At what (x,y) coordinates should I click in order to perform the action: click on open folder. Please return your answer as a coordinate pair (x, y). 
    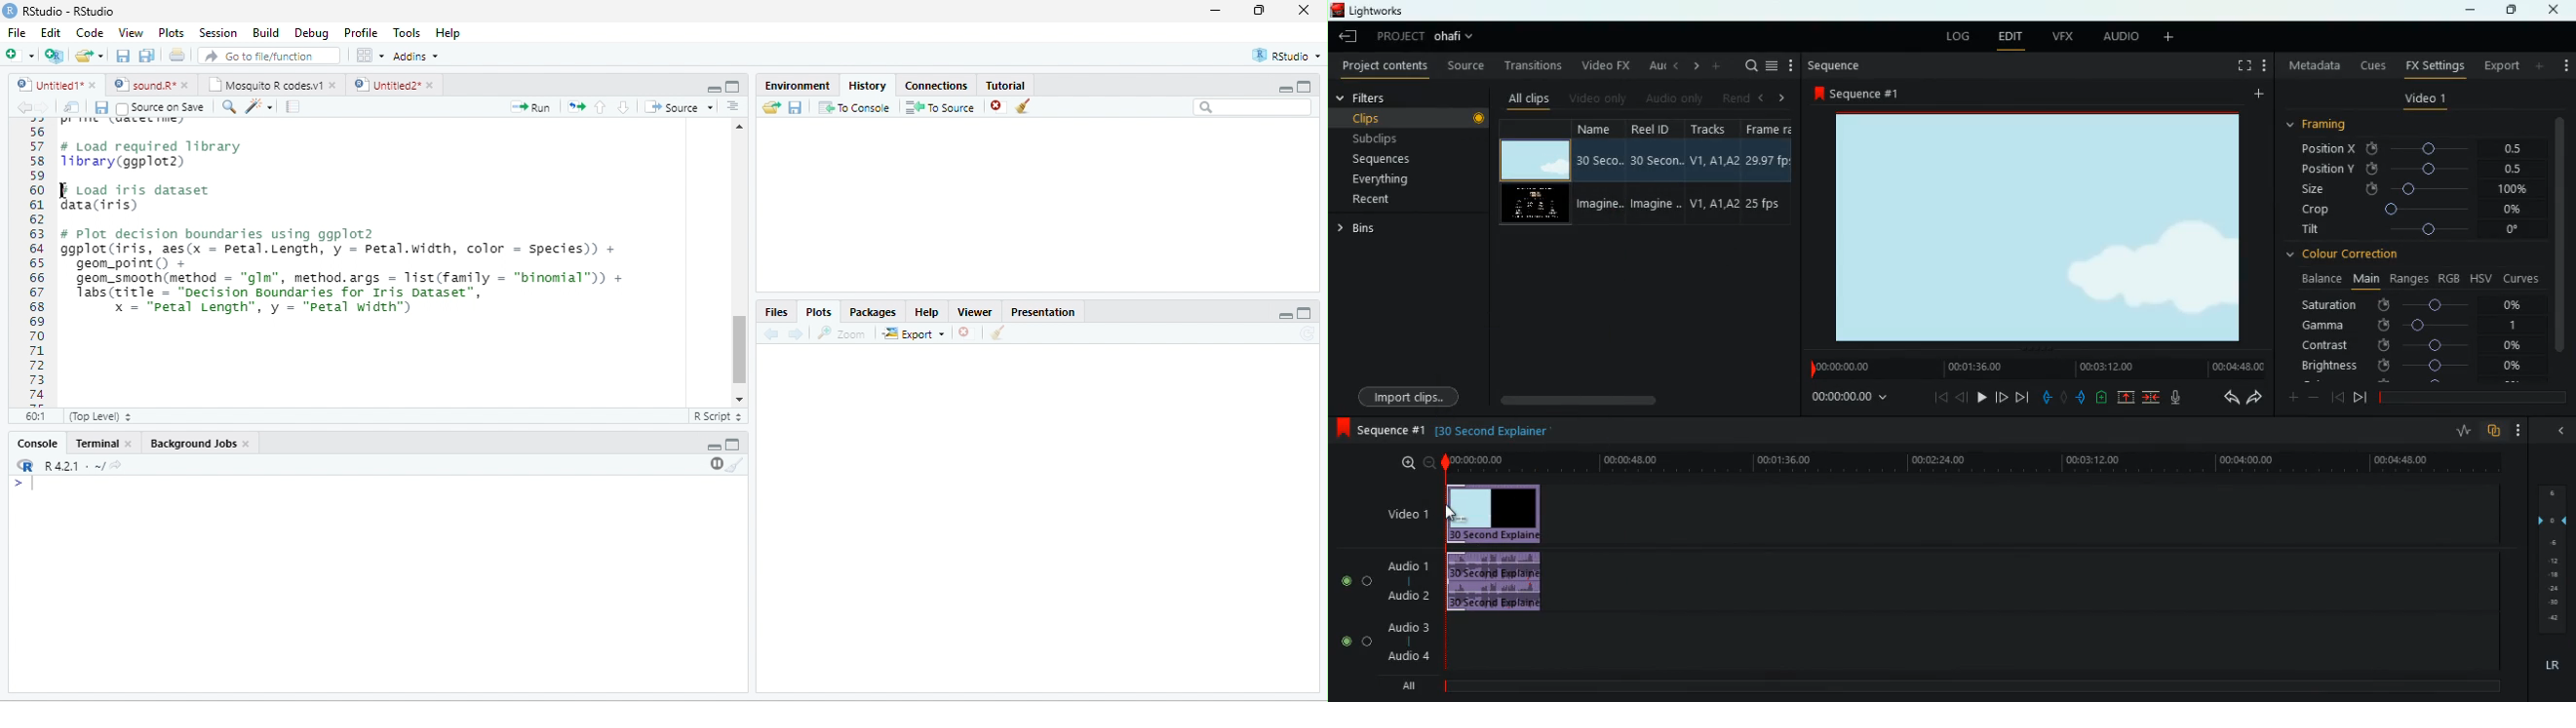
    Looking at the image, I should click on (772, 107).